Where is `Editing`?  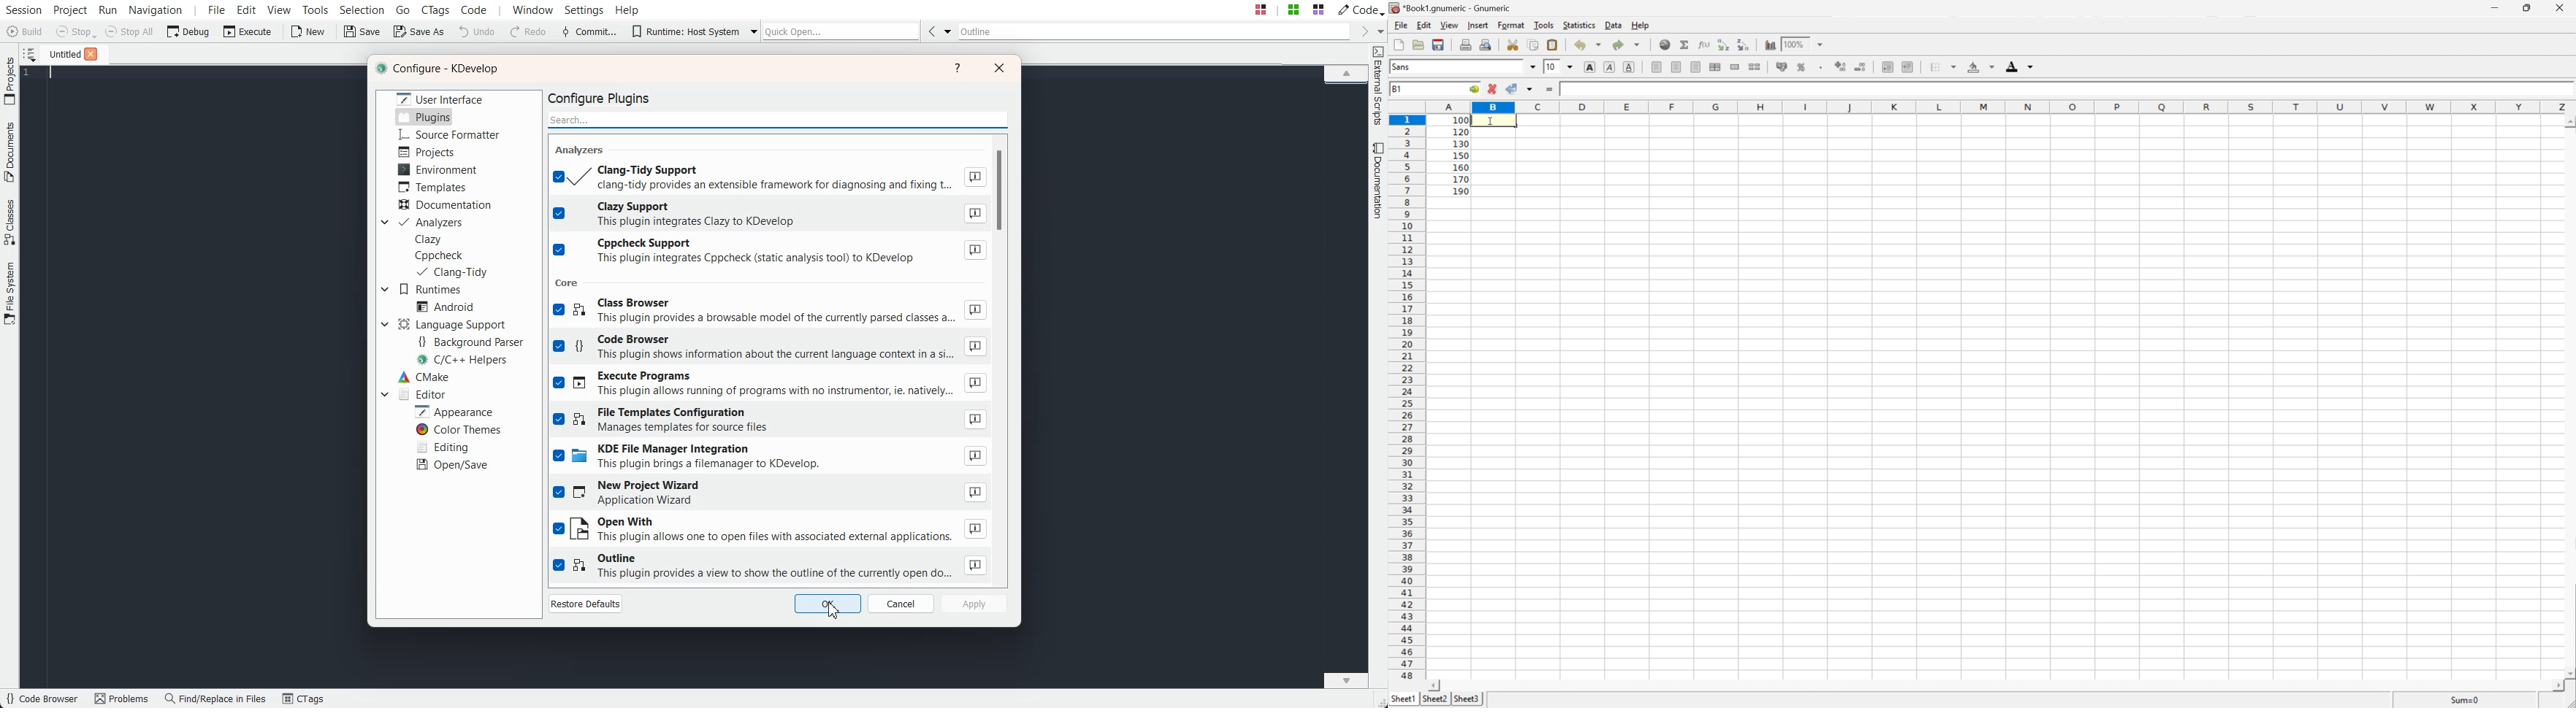
Editing is located at coordinates (442, 447).